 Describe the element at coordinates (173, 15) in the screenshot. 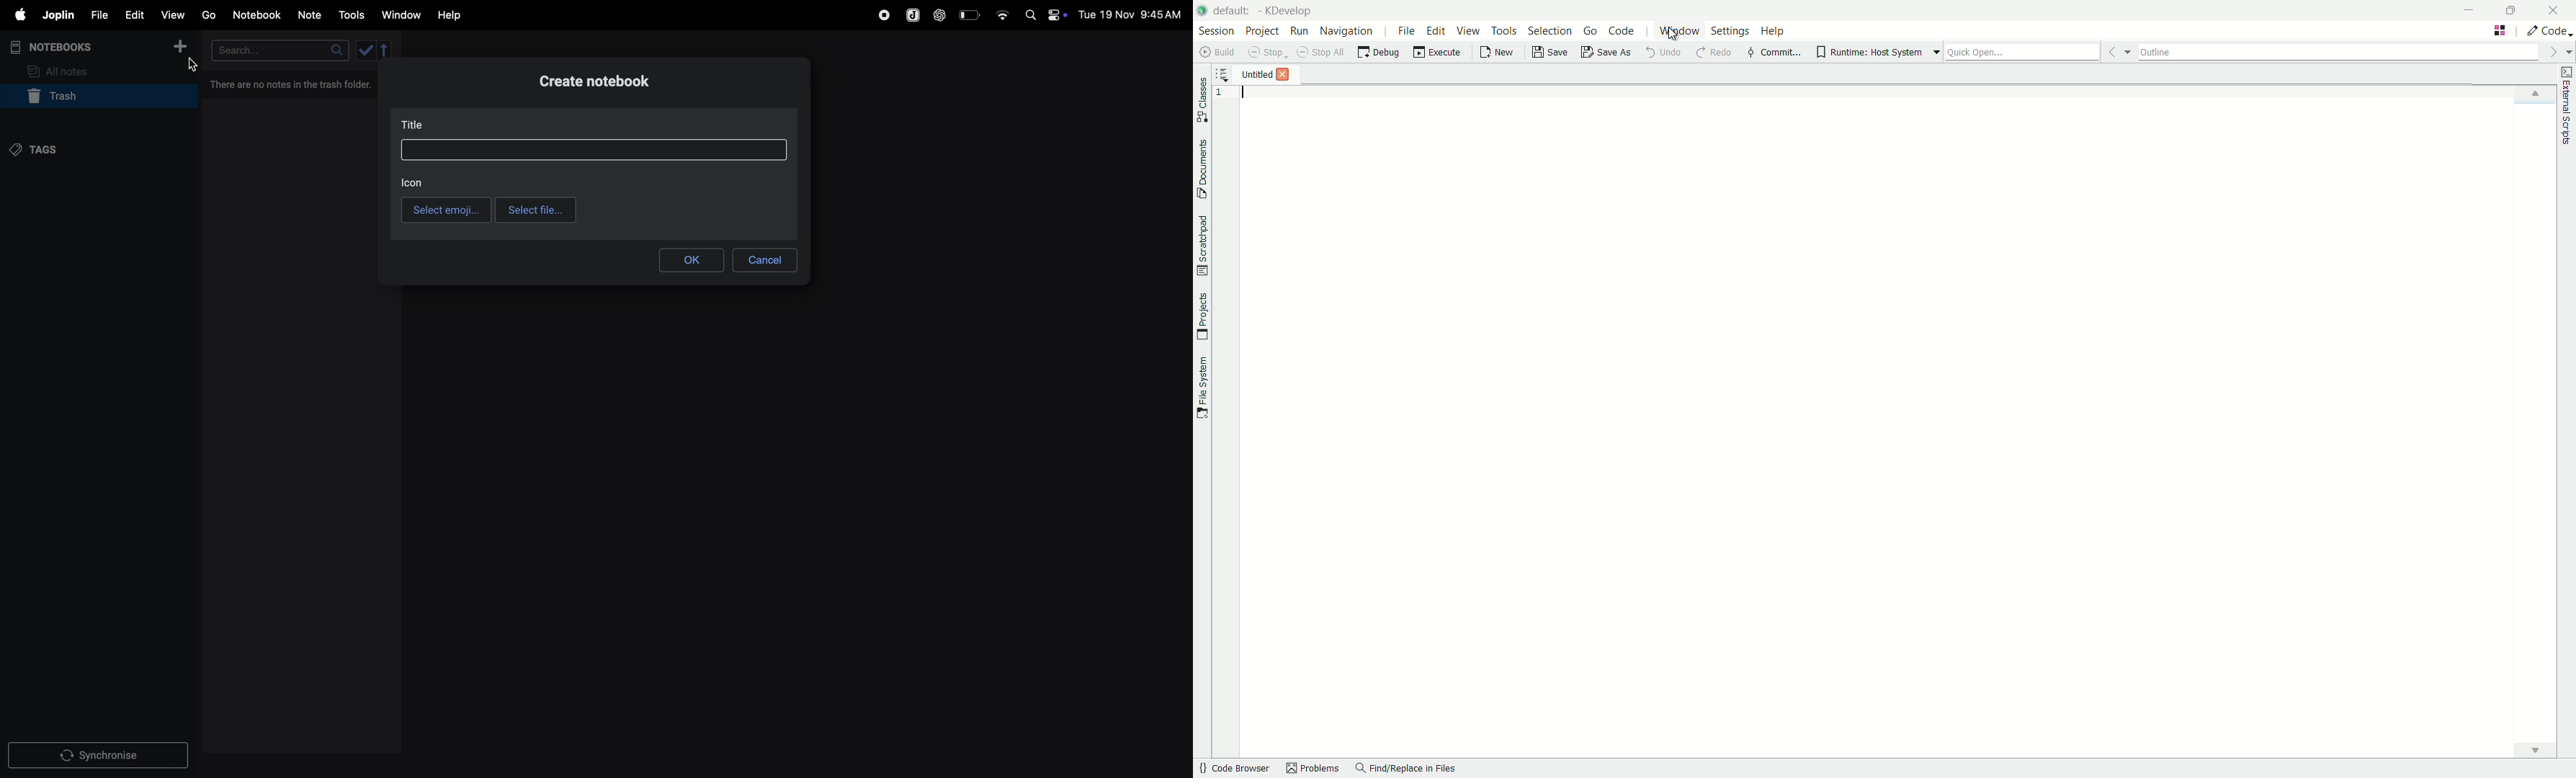

I see `view` at that location.